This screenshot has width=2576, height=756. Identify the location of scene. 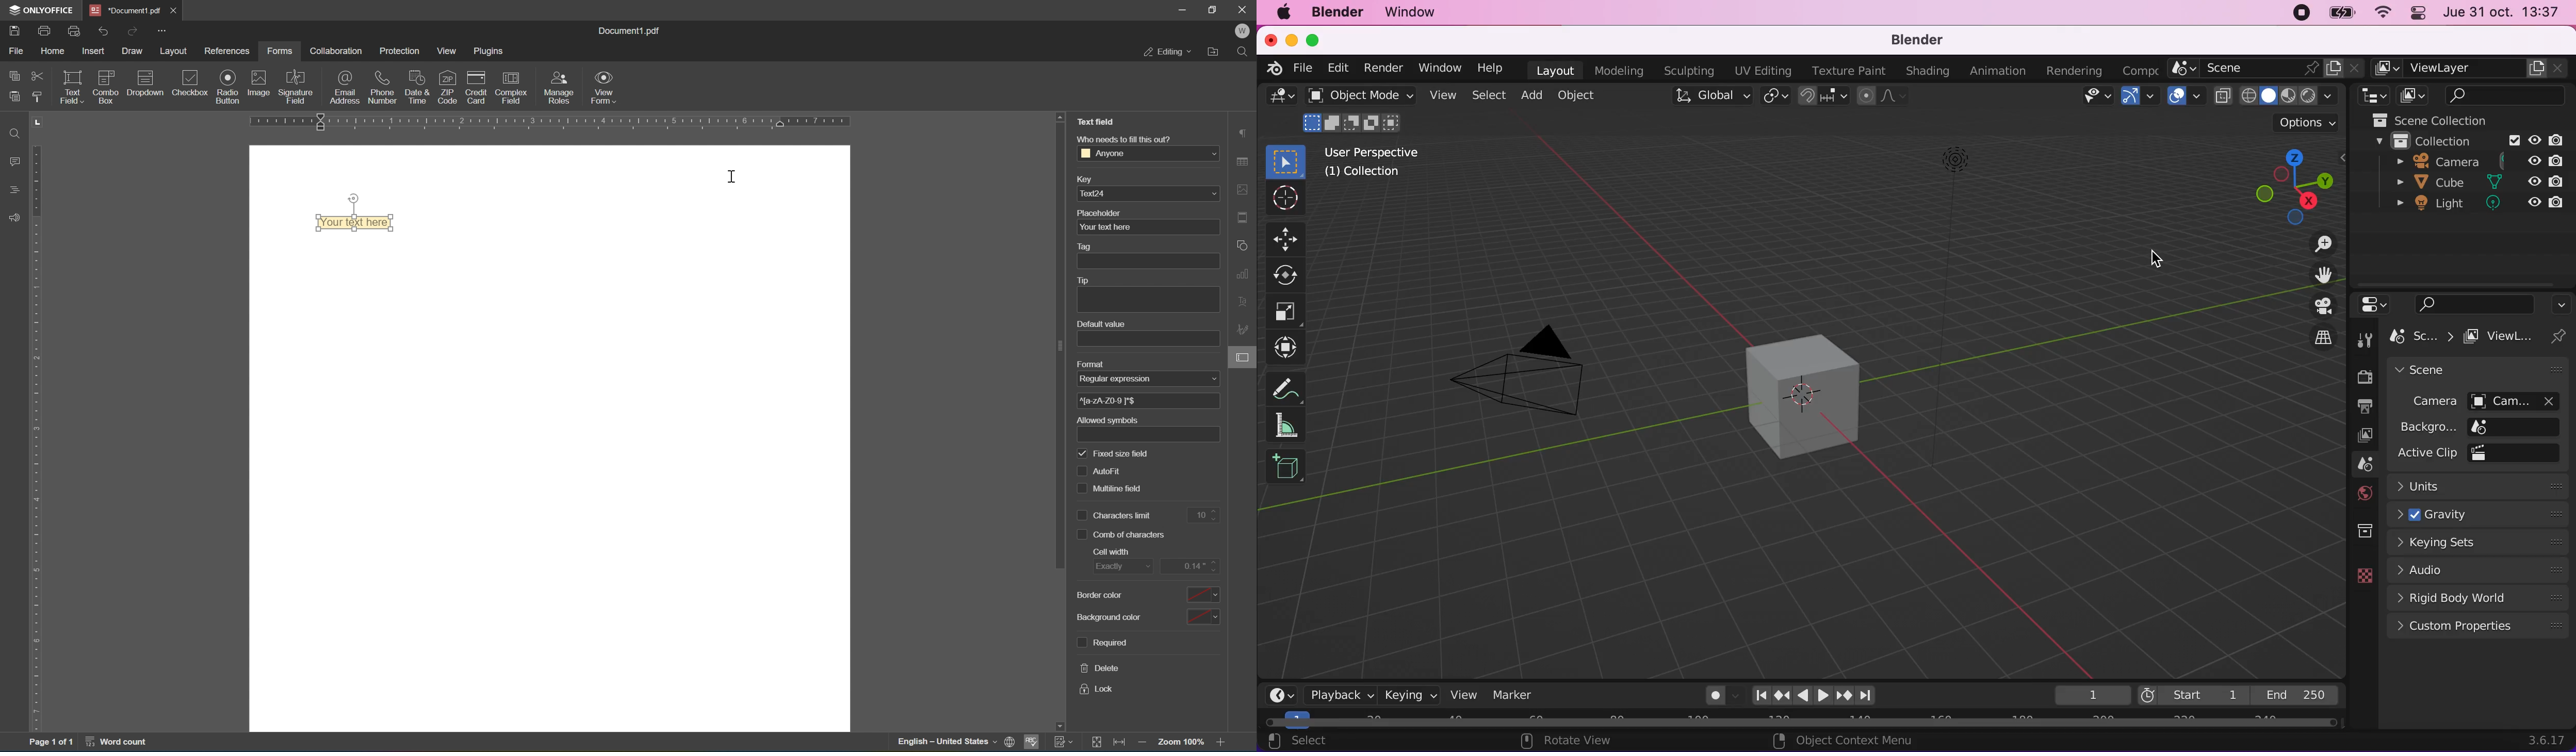
(2268, 68).